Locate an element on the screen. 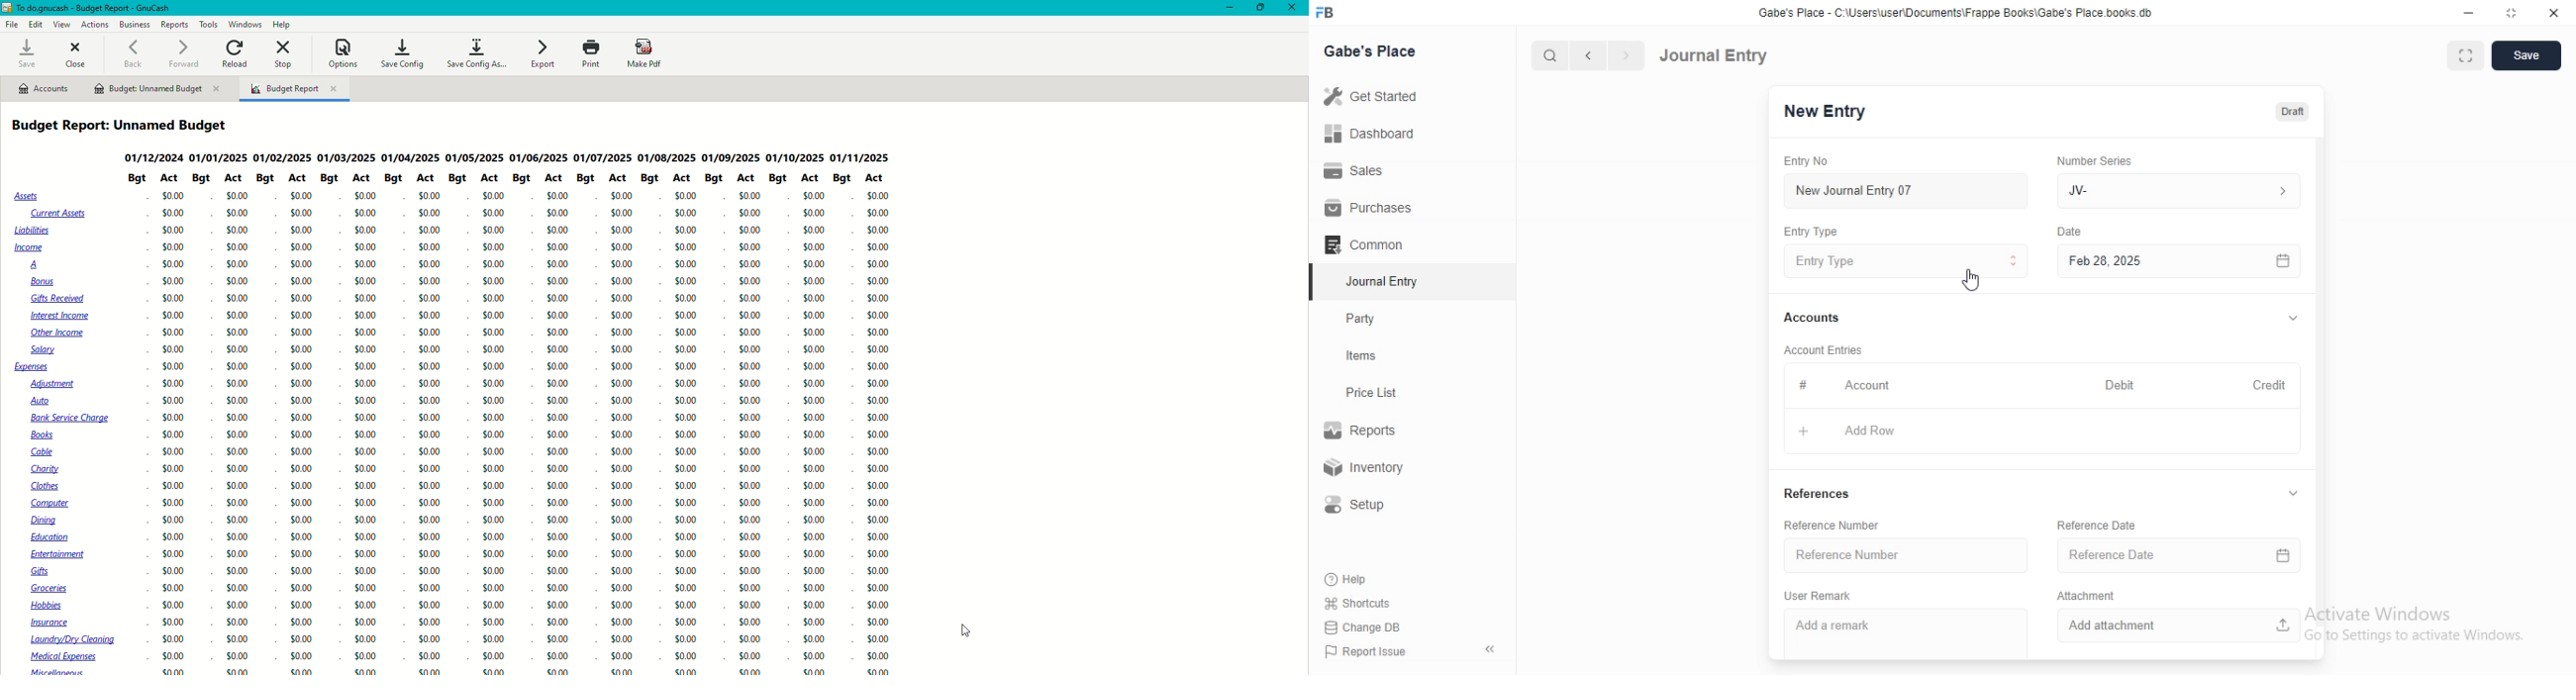 The height and width of the screenshot is (700, 2576). Attachment is located at coordinates (2083, 596).